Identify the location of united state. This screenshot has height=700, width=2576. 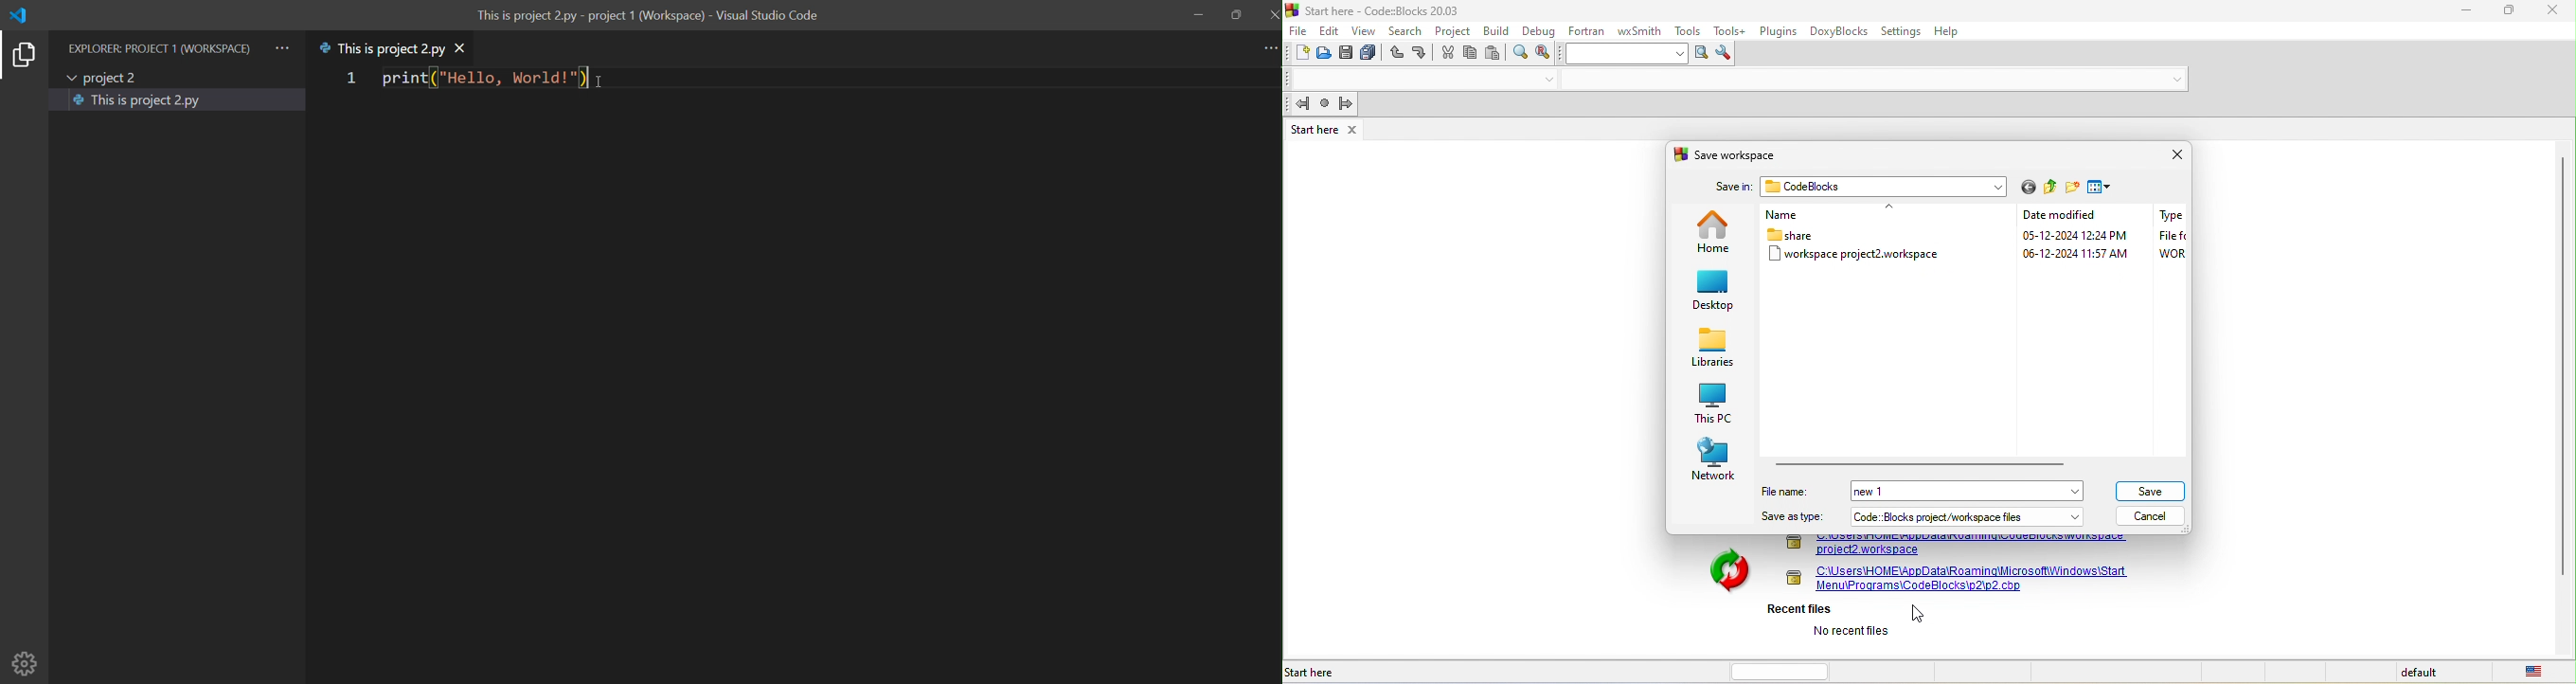
(2537, 672).